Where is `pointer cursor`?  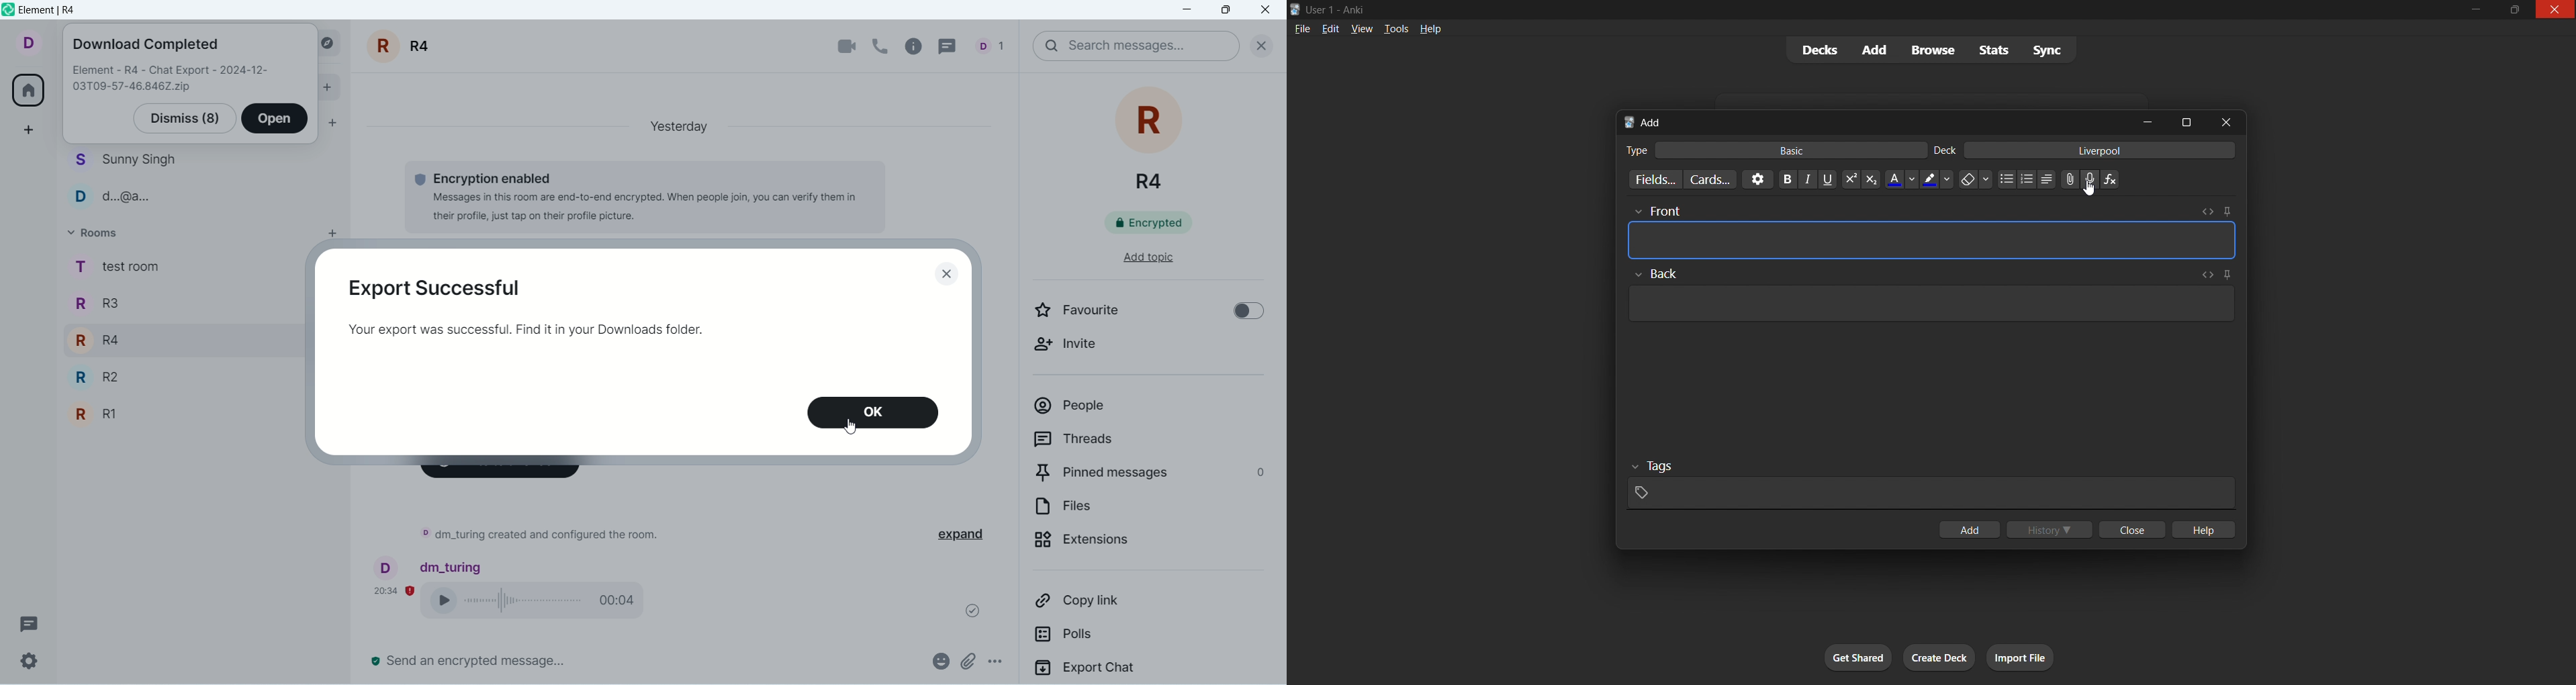 pointer cursor is located at coordinates (853, 429).